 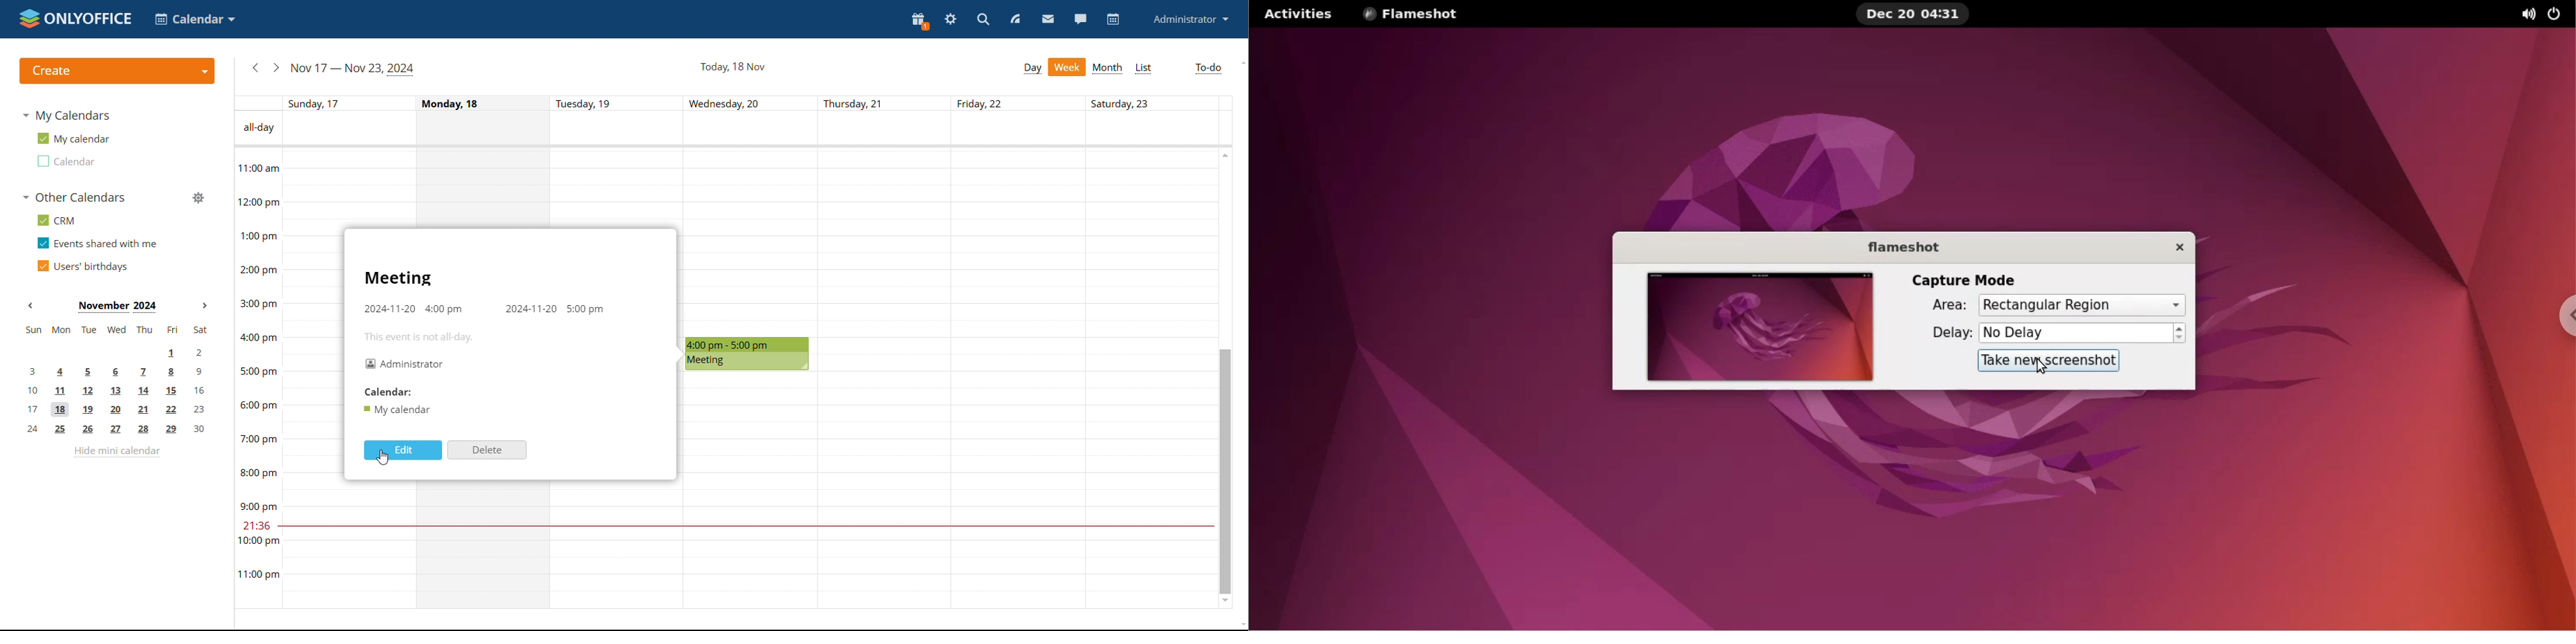 I want to click on organiser, so click(x=406, y=364).